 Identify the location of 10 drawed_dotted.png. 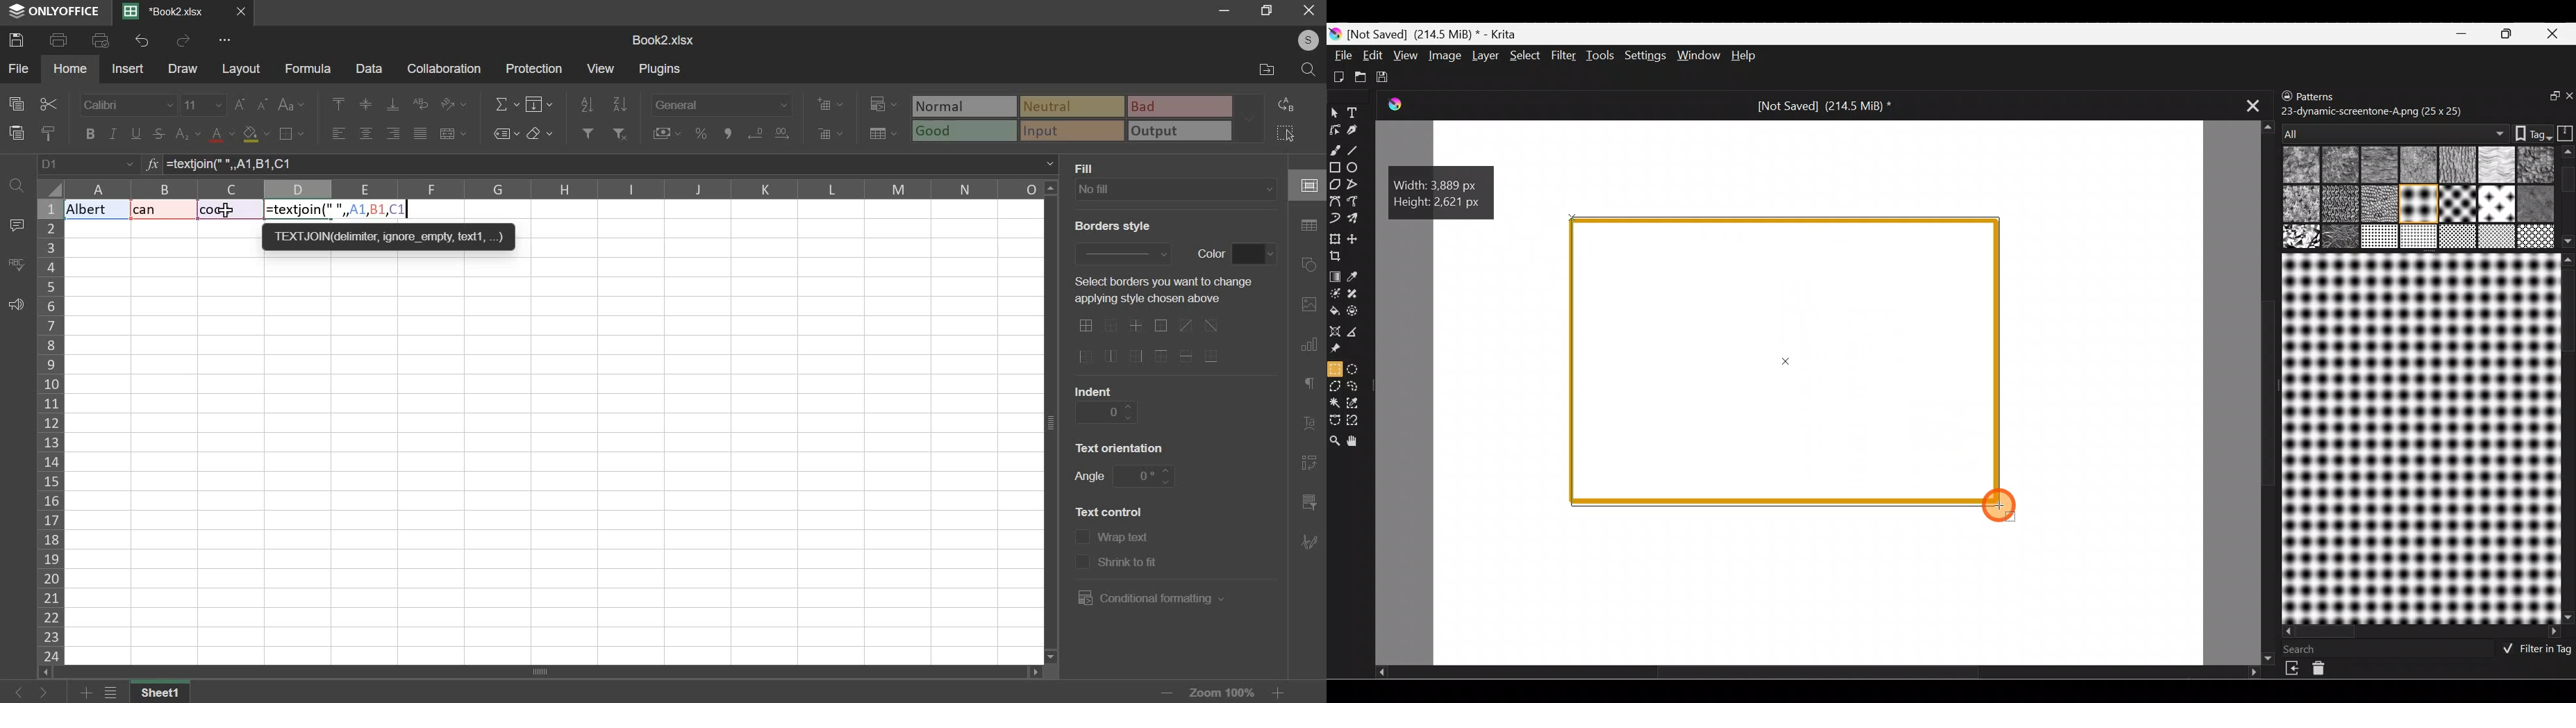
(2417, 206).